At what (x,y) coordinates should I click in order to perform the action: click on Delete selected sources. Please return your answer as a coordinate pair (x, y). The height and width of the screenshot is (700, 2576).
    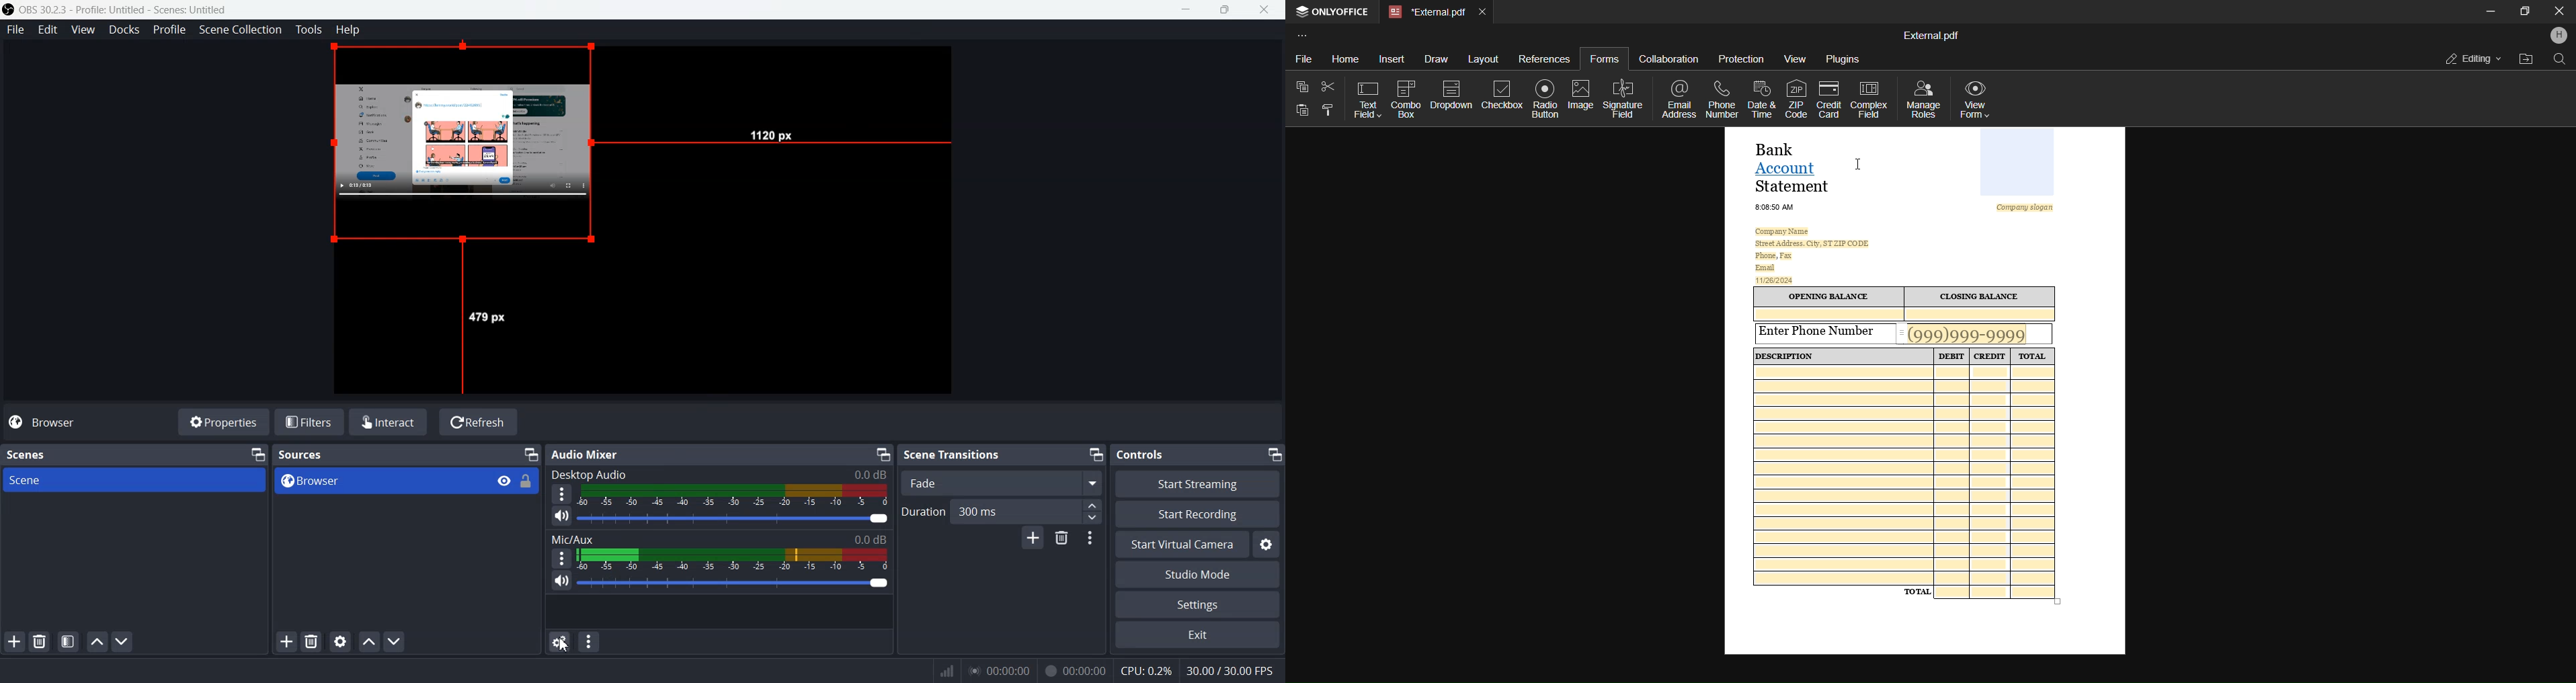
    Looking at the image, I should click on (313, 641).